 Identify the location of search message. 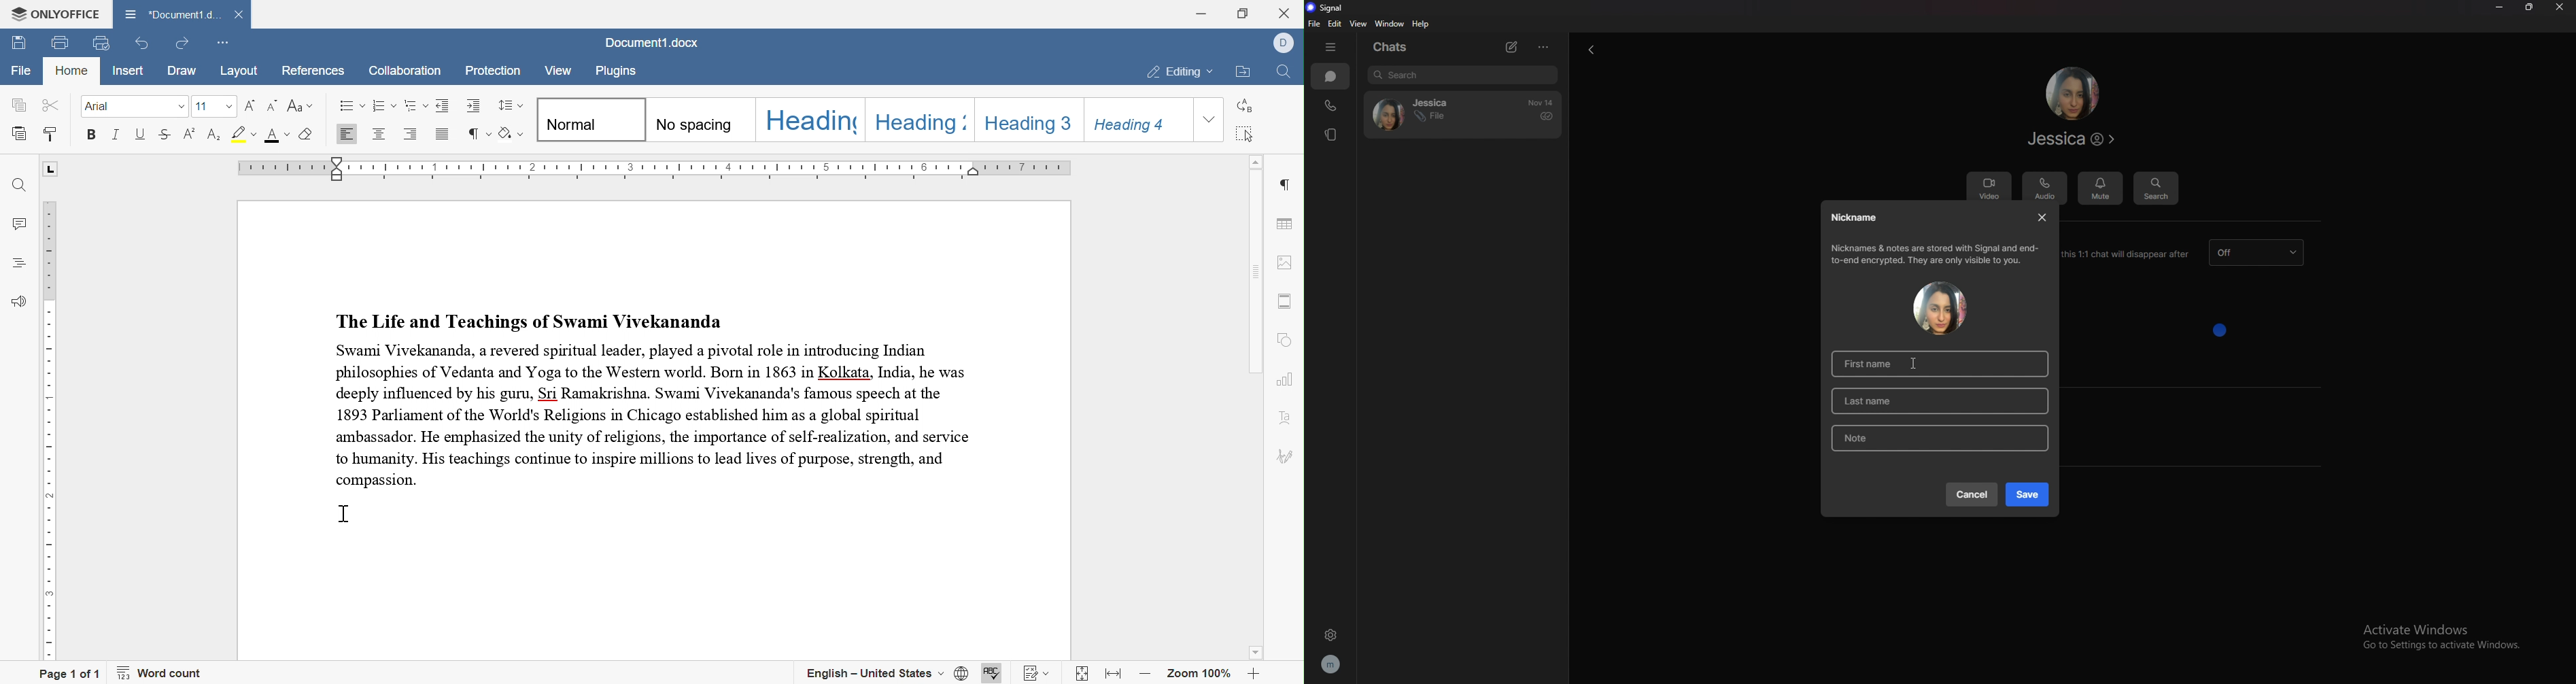
(2156, 189).